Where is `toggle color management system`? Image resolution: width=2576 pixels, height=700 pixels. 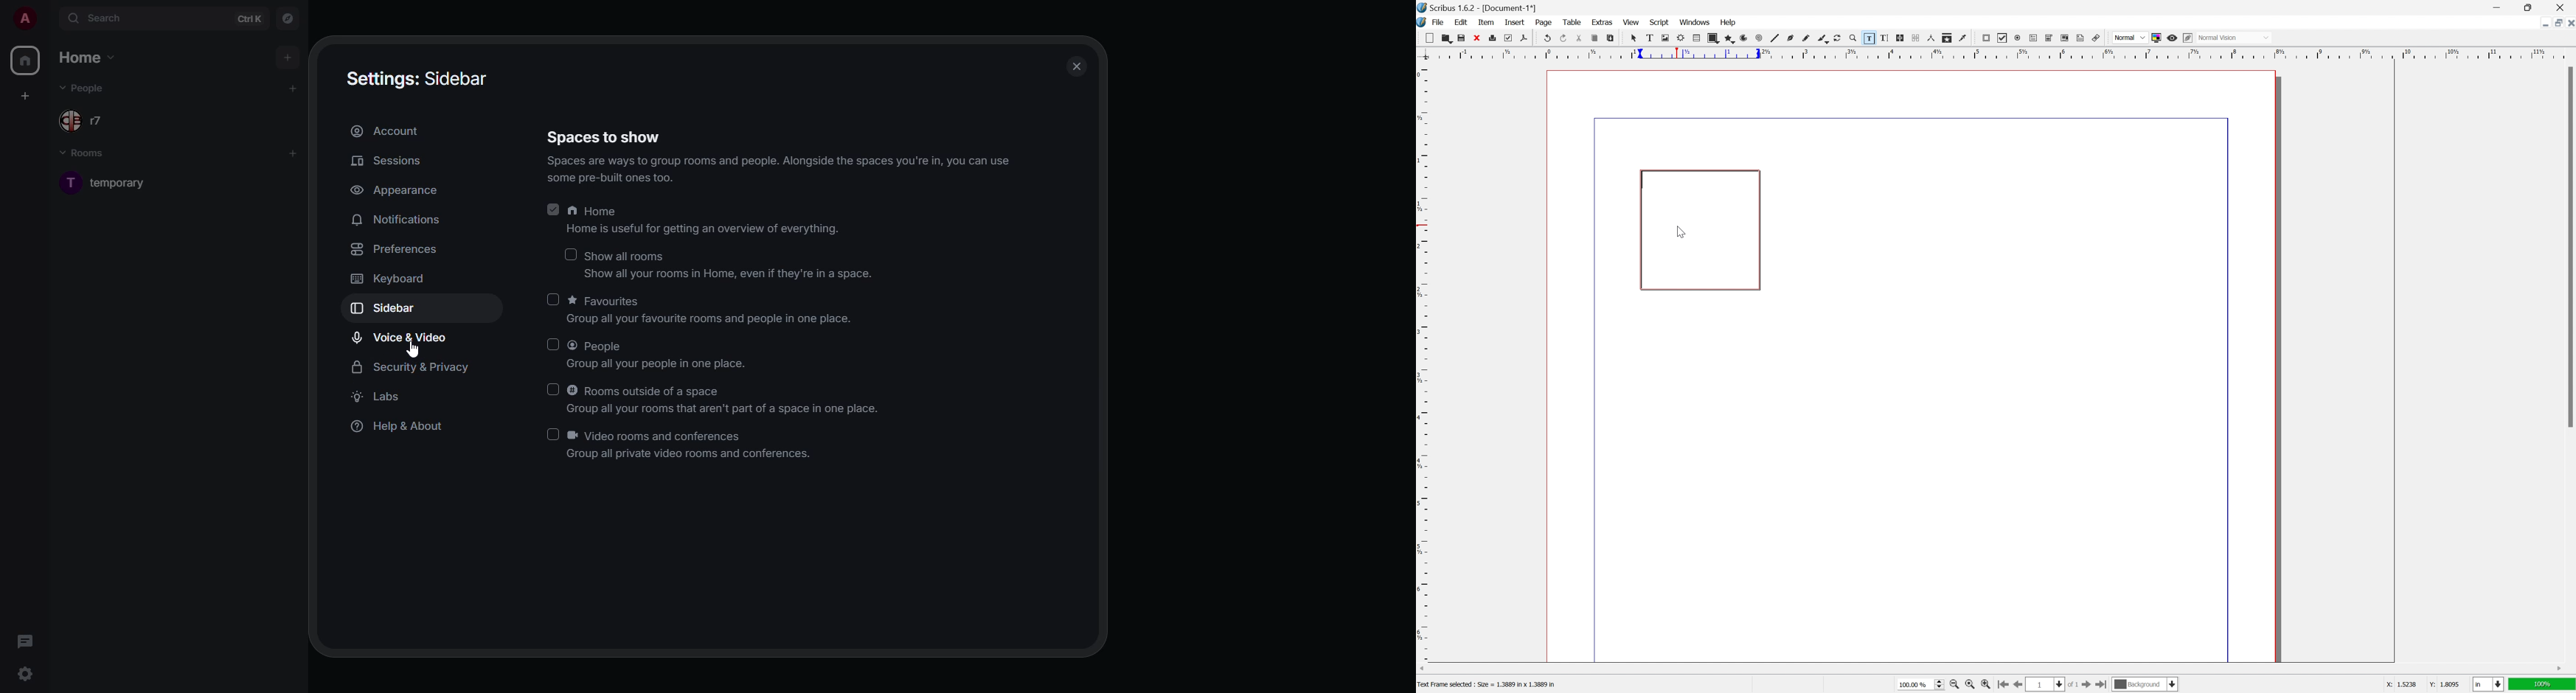
toggle color management system is located at coordinates (2155, 38).